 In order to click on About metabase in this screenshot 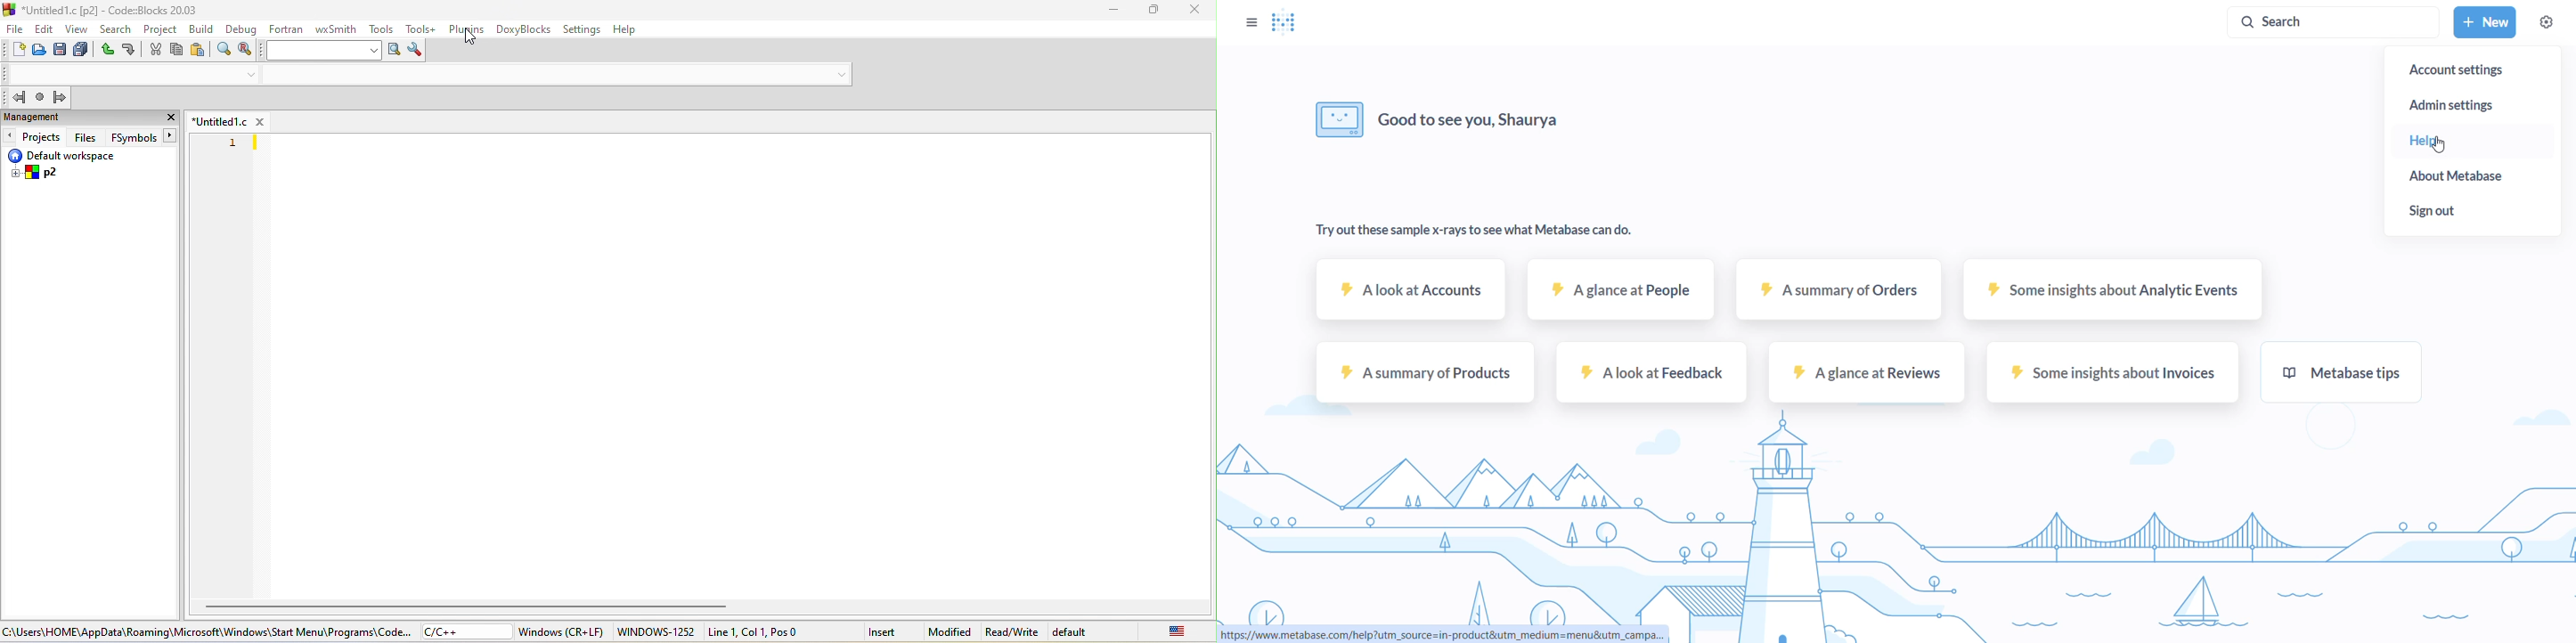, I will do `click(2477, 177)`.